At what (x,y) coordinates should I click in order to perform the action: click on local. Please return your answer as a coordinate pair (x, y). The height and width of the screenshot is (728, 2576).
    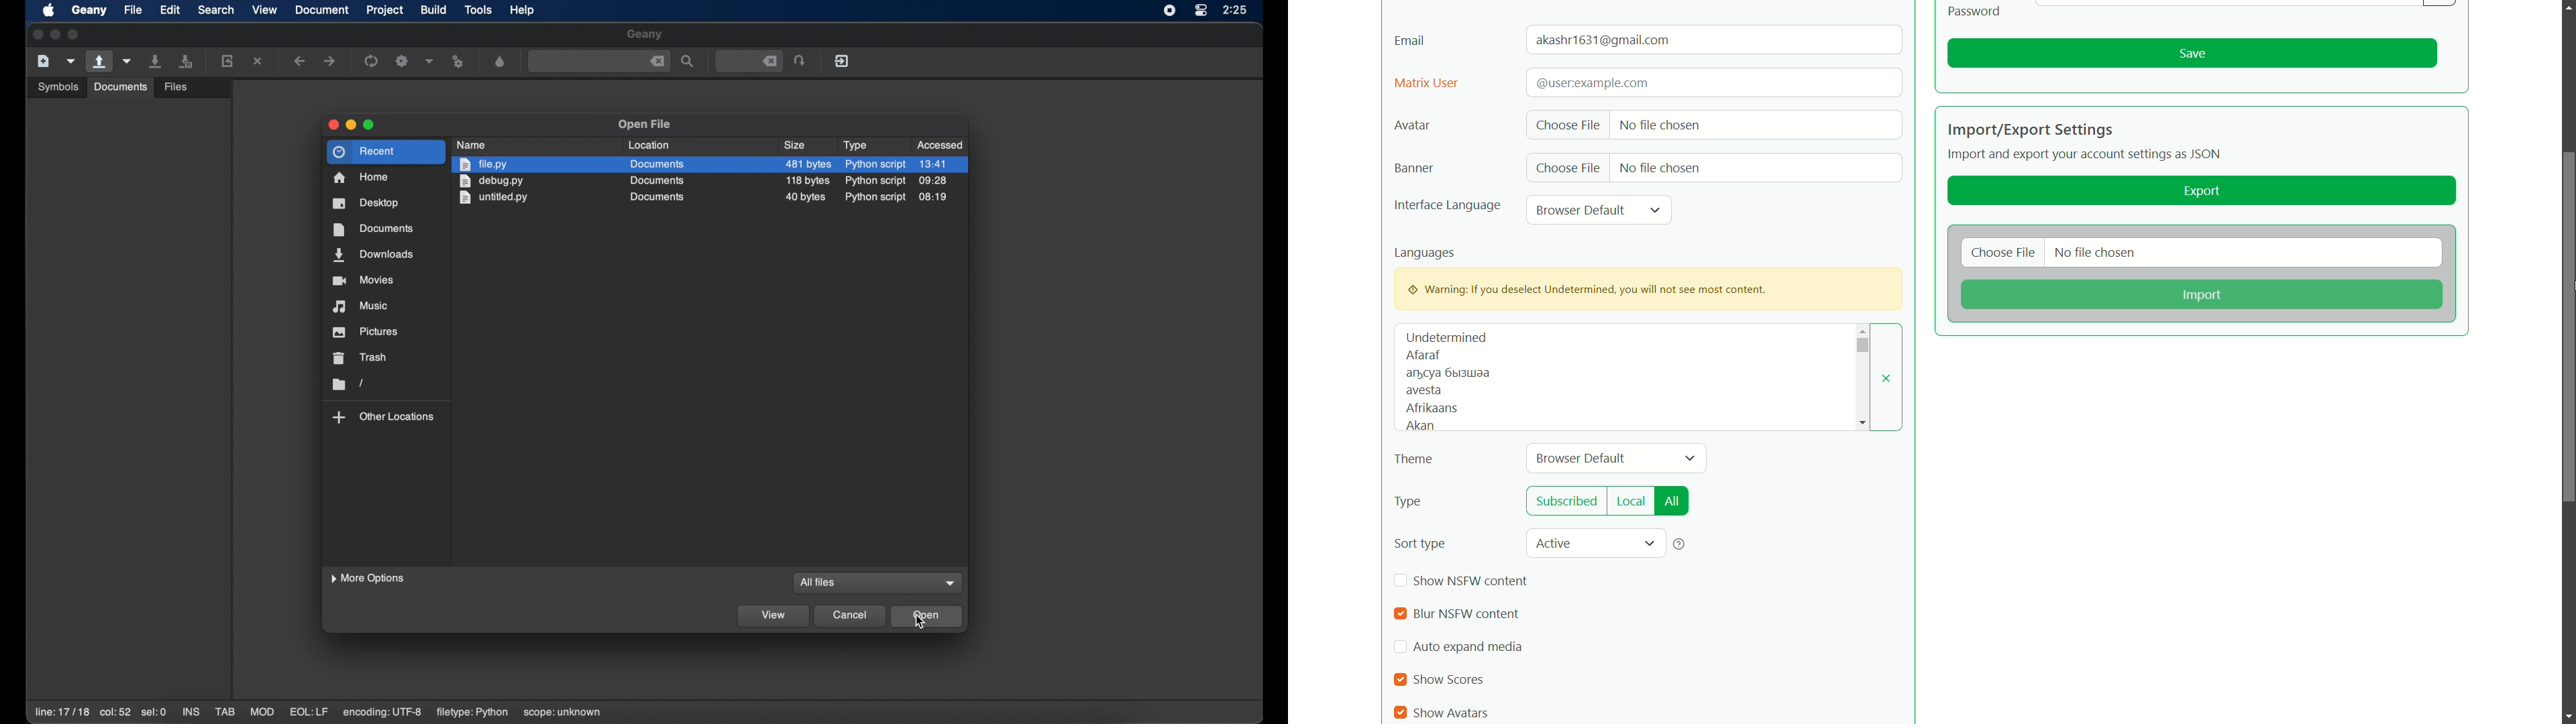
    Looking at the image, I should click on (1631, 501).